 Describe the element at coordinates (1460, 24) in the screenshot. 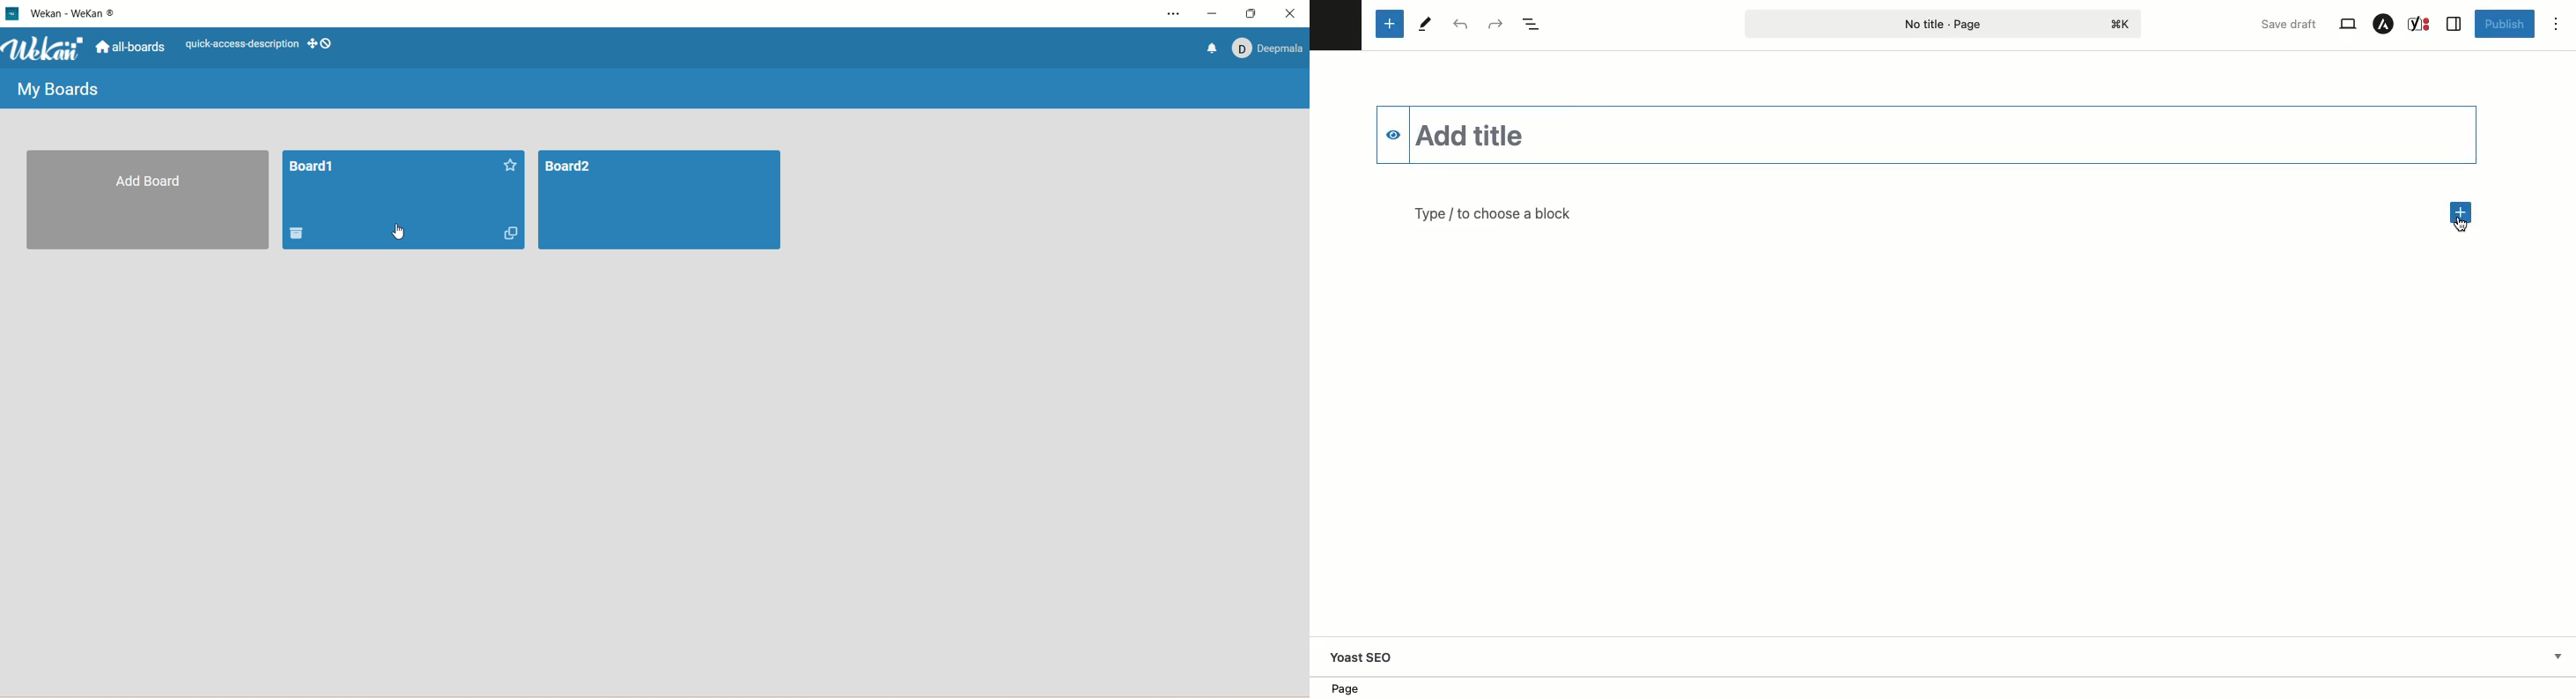

I see `Undo` at that location.